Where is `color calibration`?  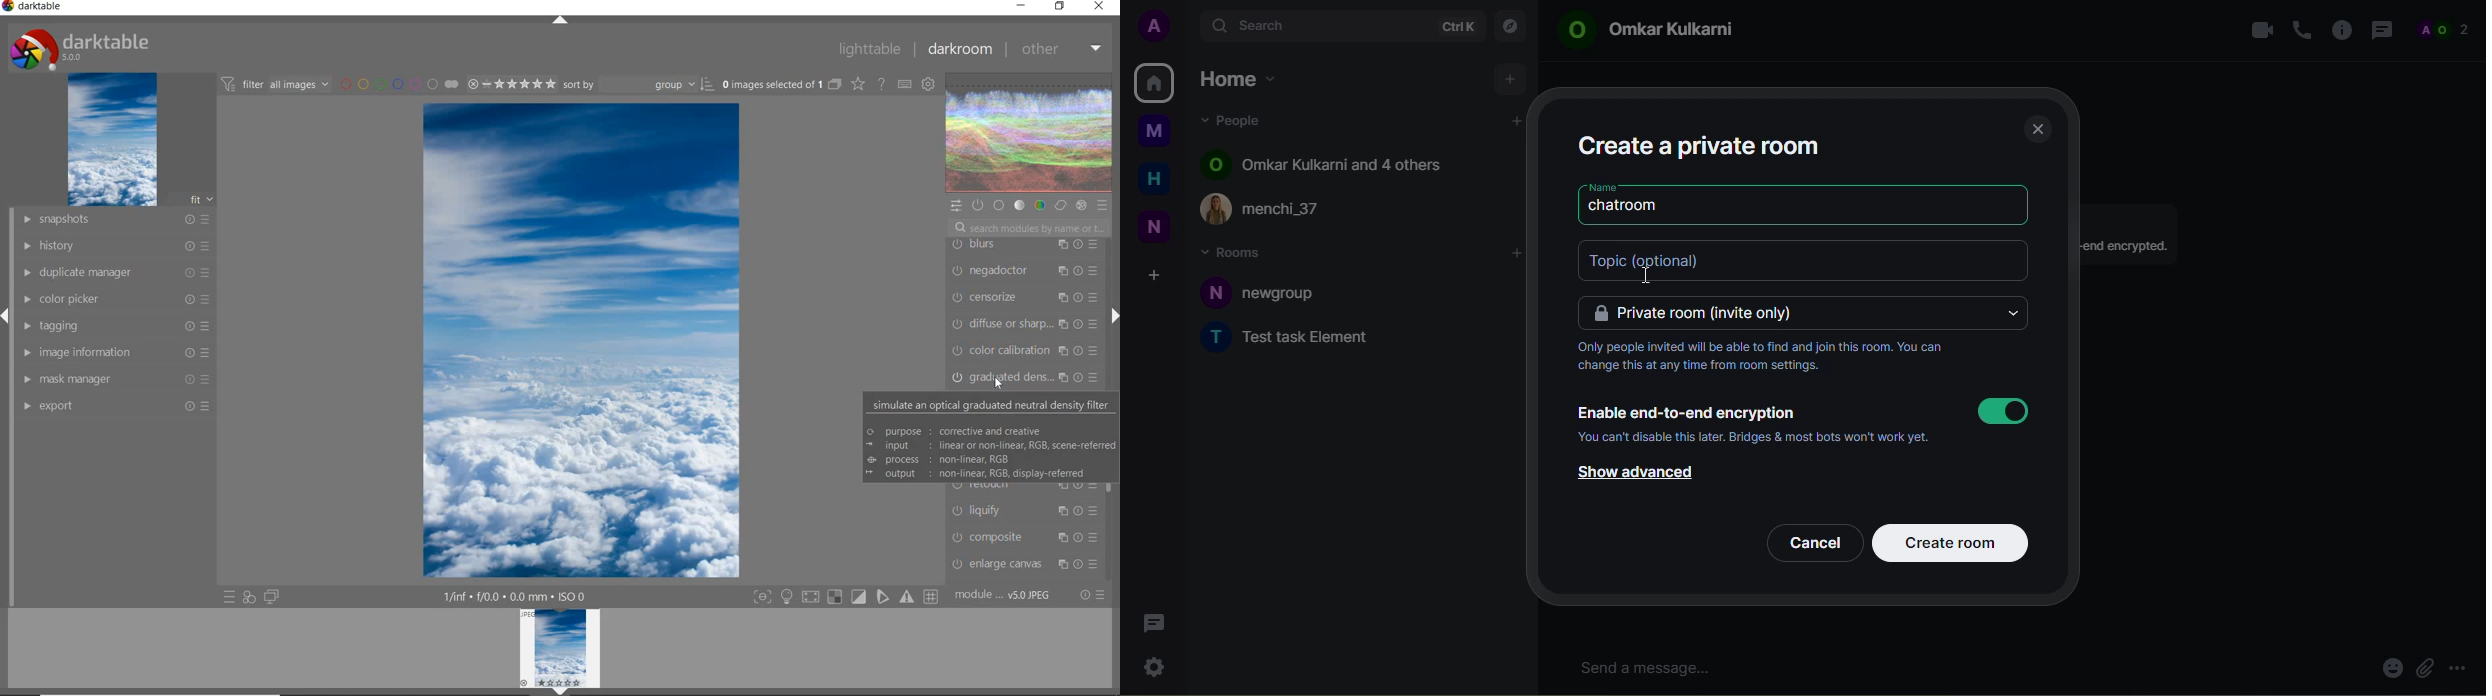
color calibration is located at coordinates (1025, 351).